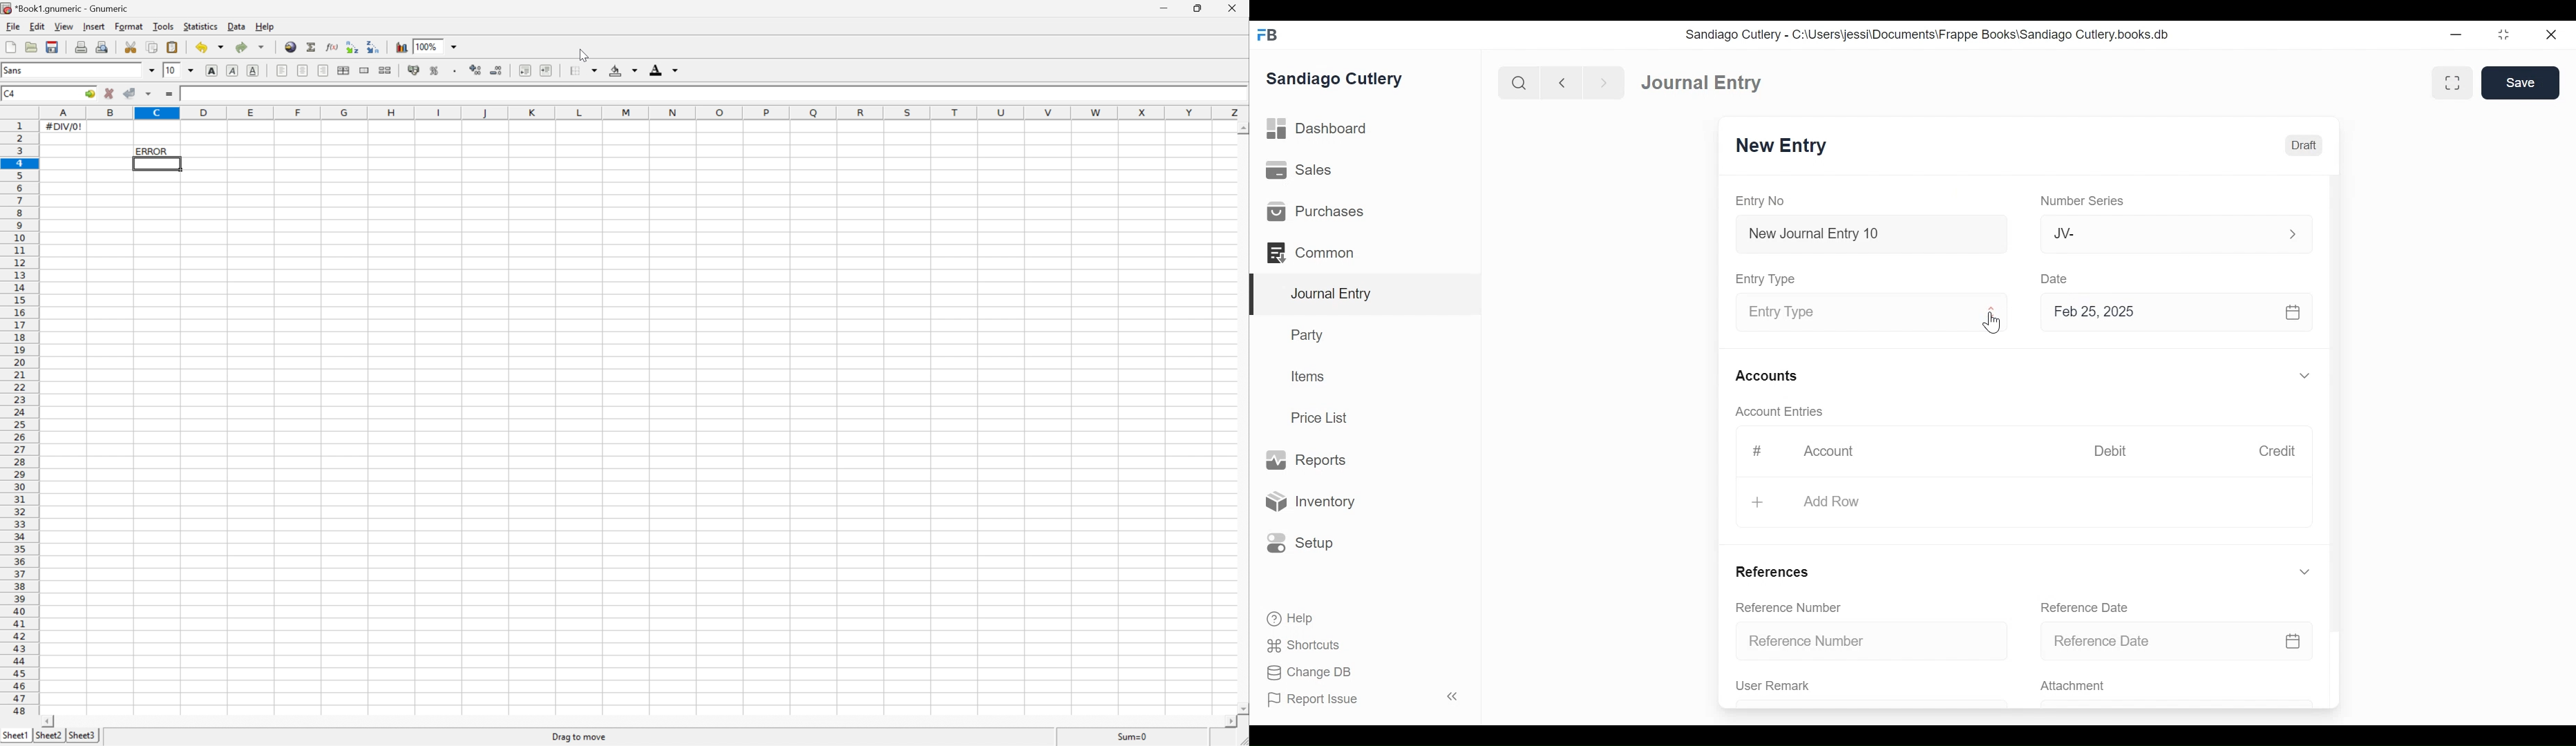 The height and width of the screenshot is (756, 2576). Describe the element at coordinates (1604, 82) in the screenshot. I see `Navigate Forward` at that location.